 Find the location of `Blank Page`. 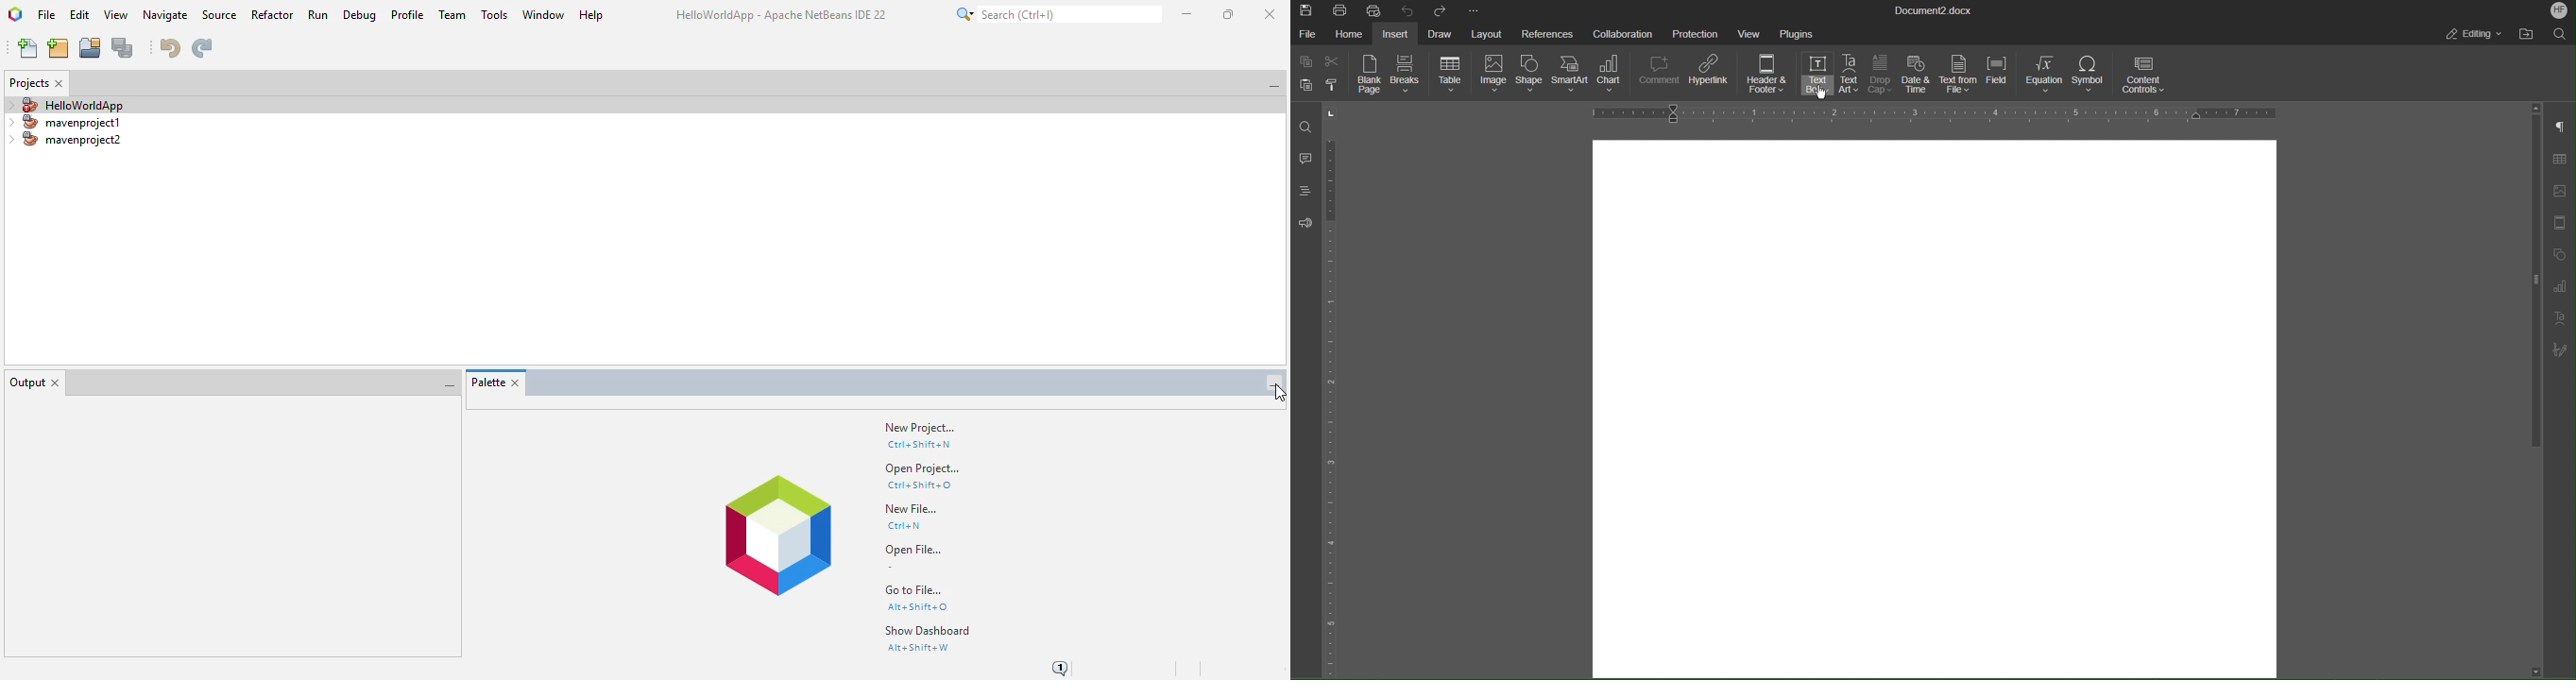

Blank Page is located at coordinates (1370, 74).